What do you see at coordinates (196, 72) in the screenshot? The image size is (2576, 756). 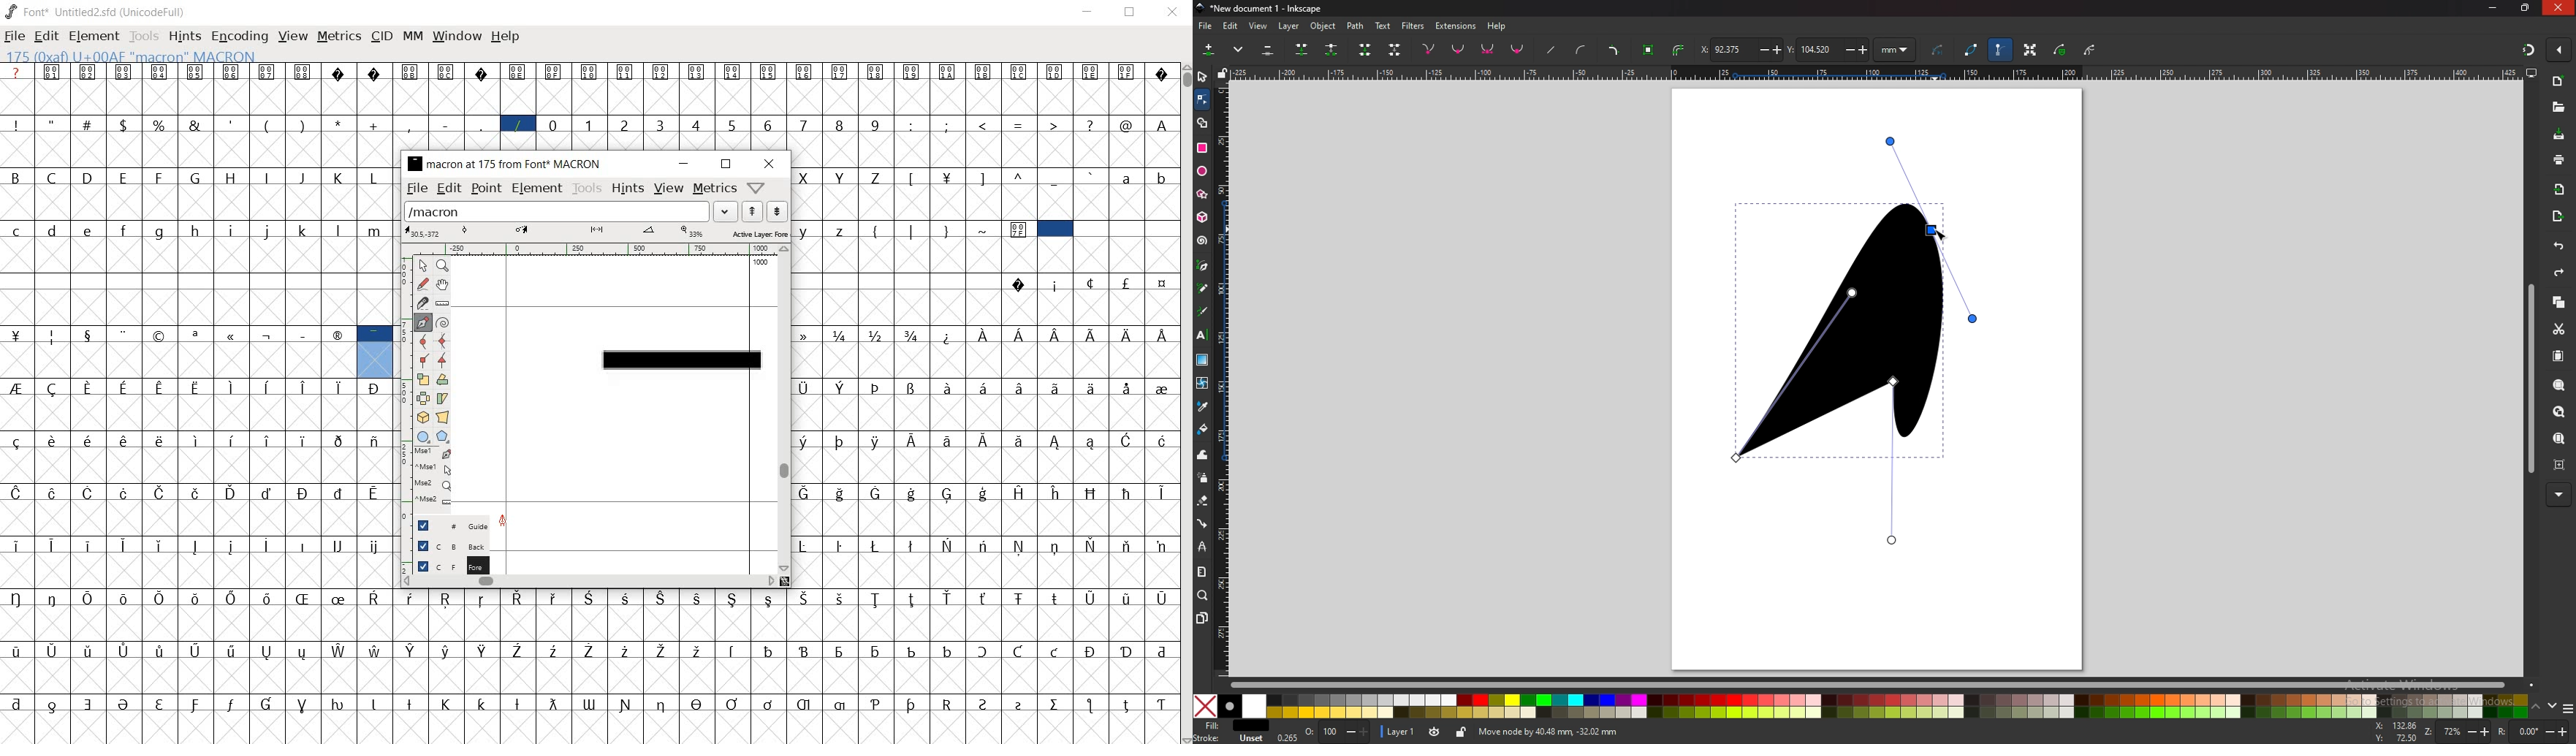 I see `Symbol` at bounding box center [196, 72].